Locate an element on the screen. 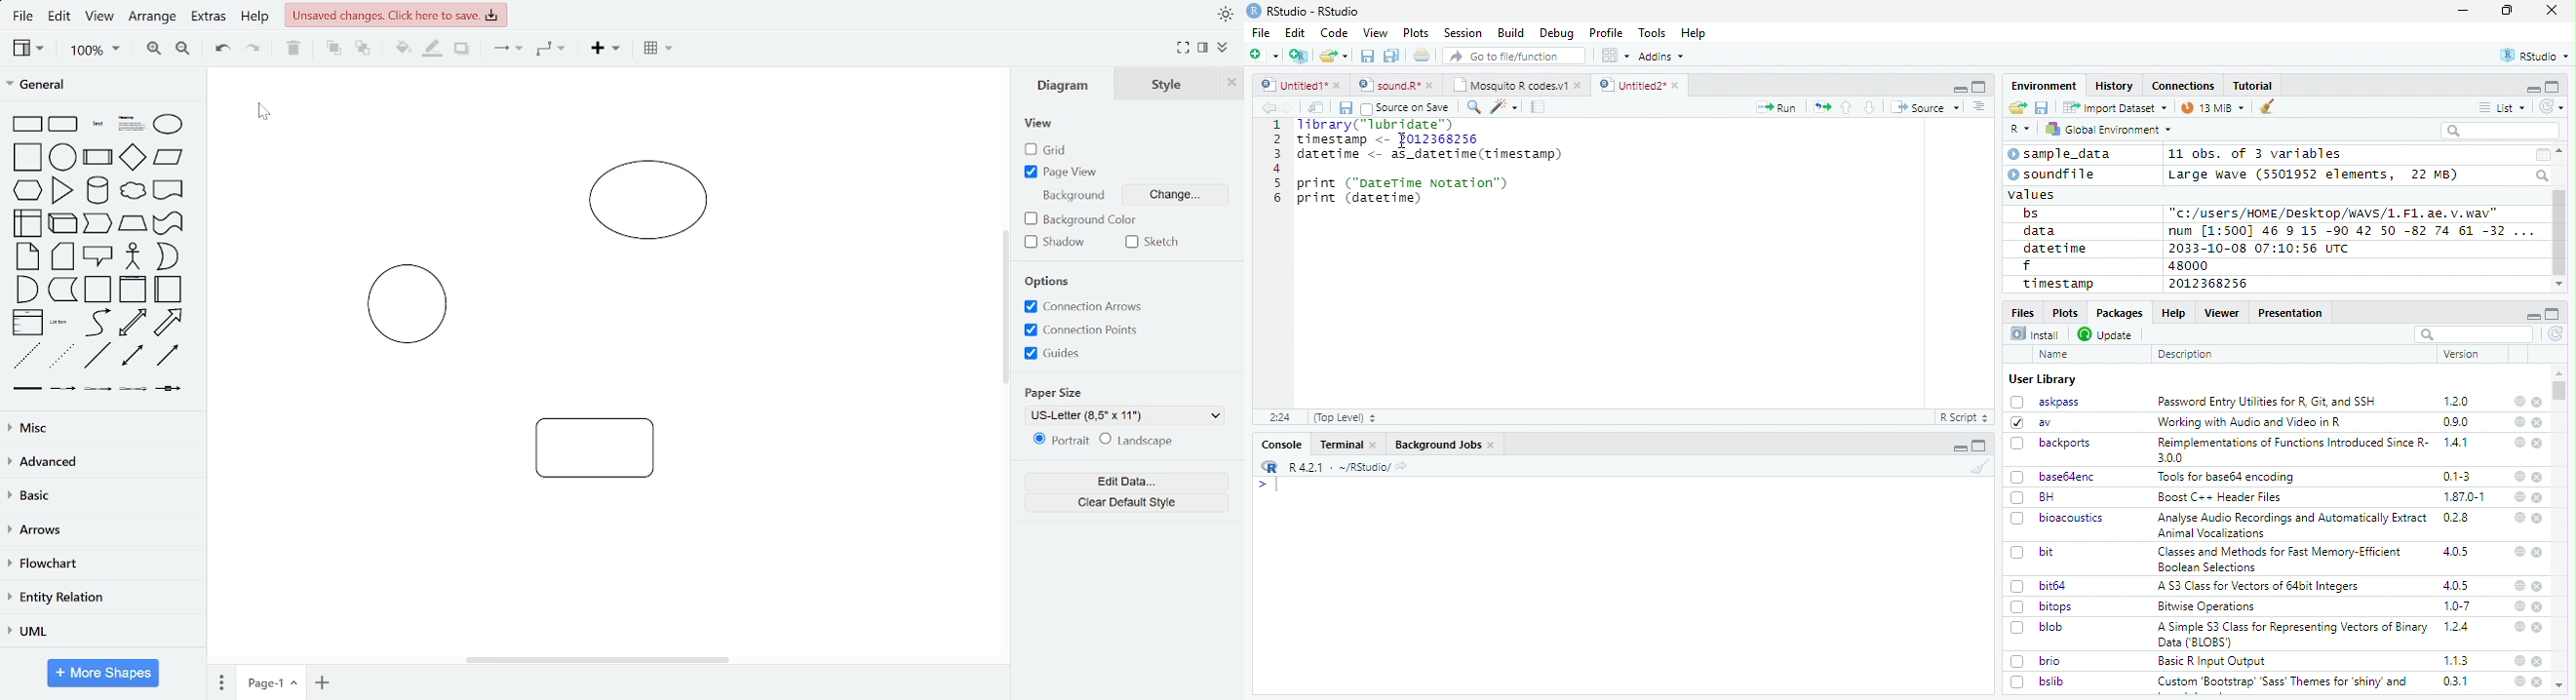 The image size is (2576, 700). RStudio - RStudio is located at coordinates (1313, 11).